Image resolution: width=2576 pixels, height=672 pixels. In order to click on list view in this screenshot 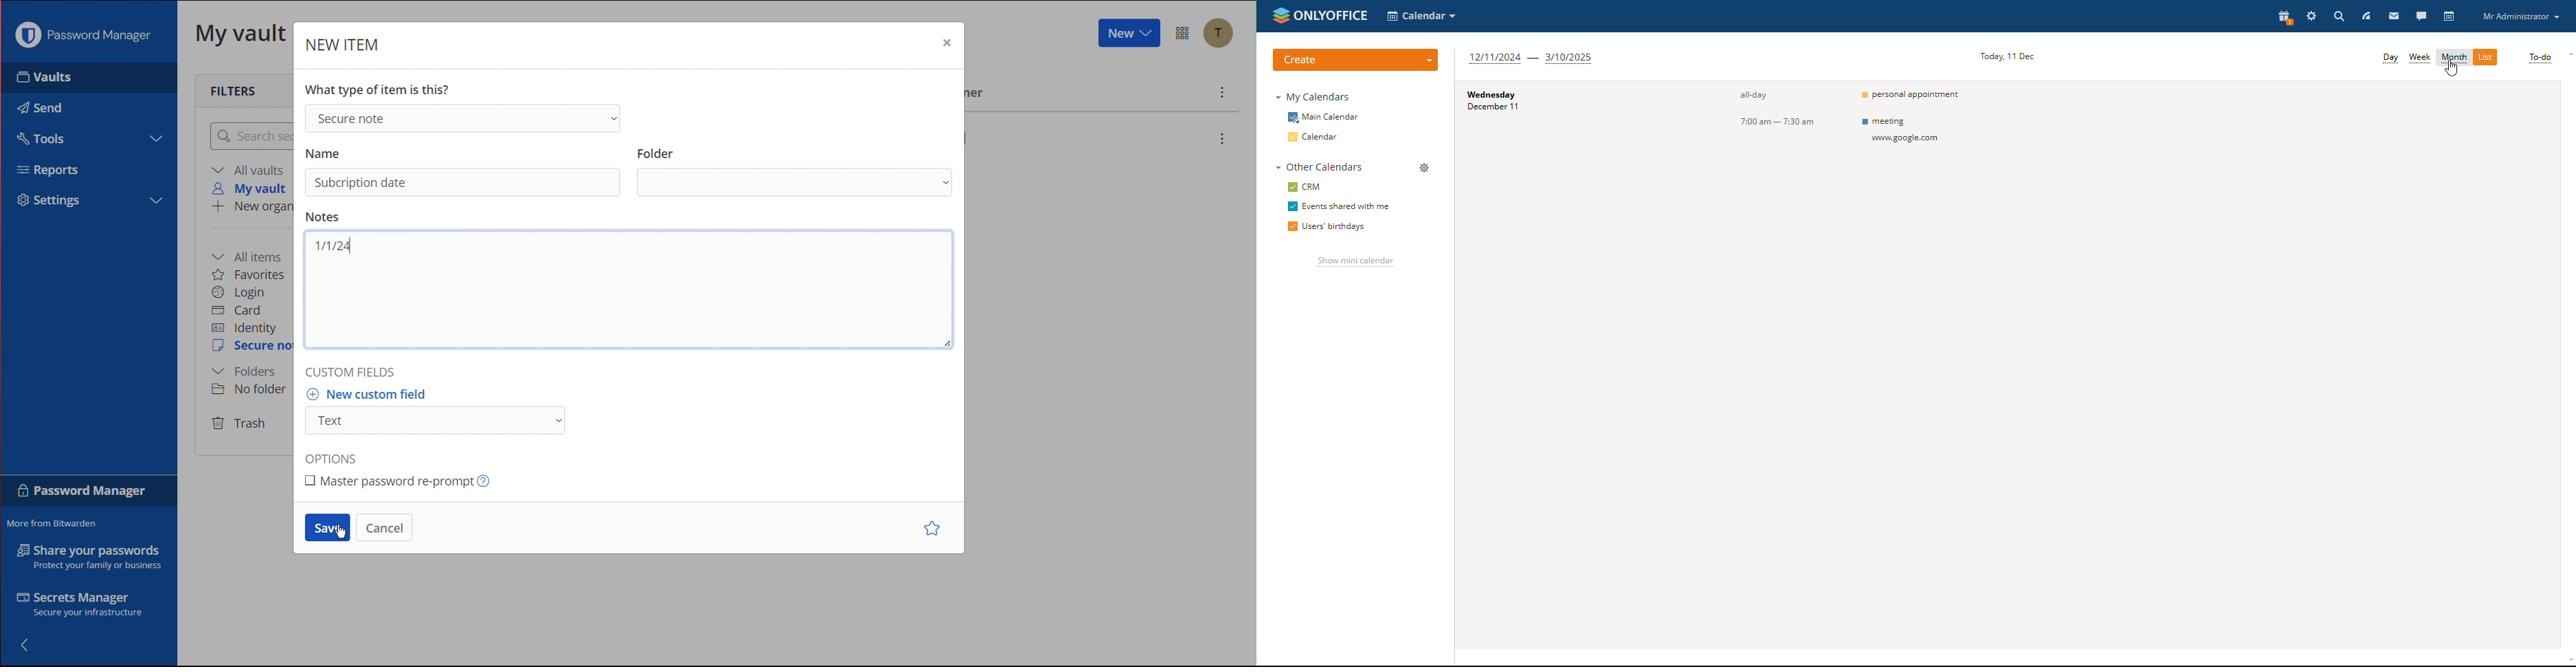, I will do `click(2485, 57)`.